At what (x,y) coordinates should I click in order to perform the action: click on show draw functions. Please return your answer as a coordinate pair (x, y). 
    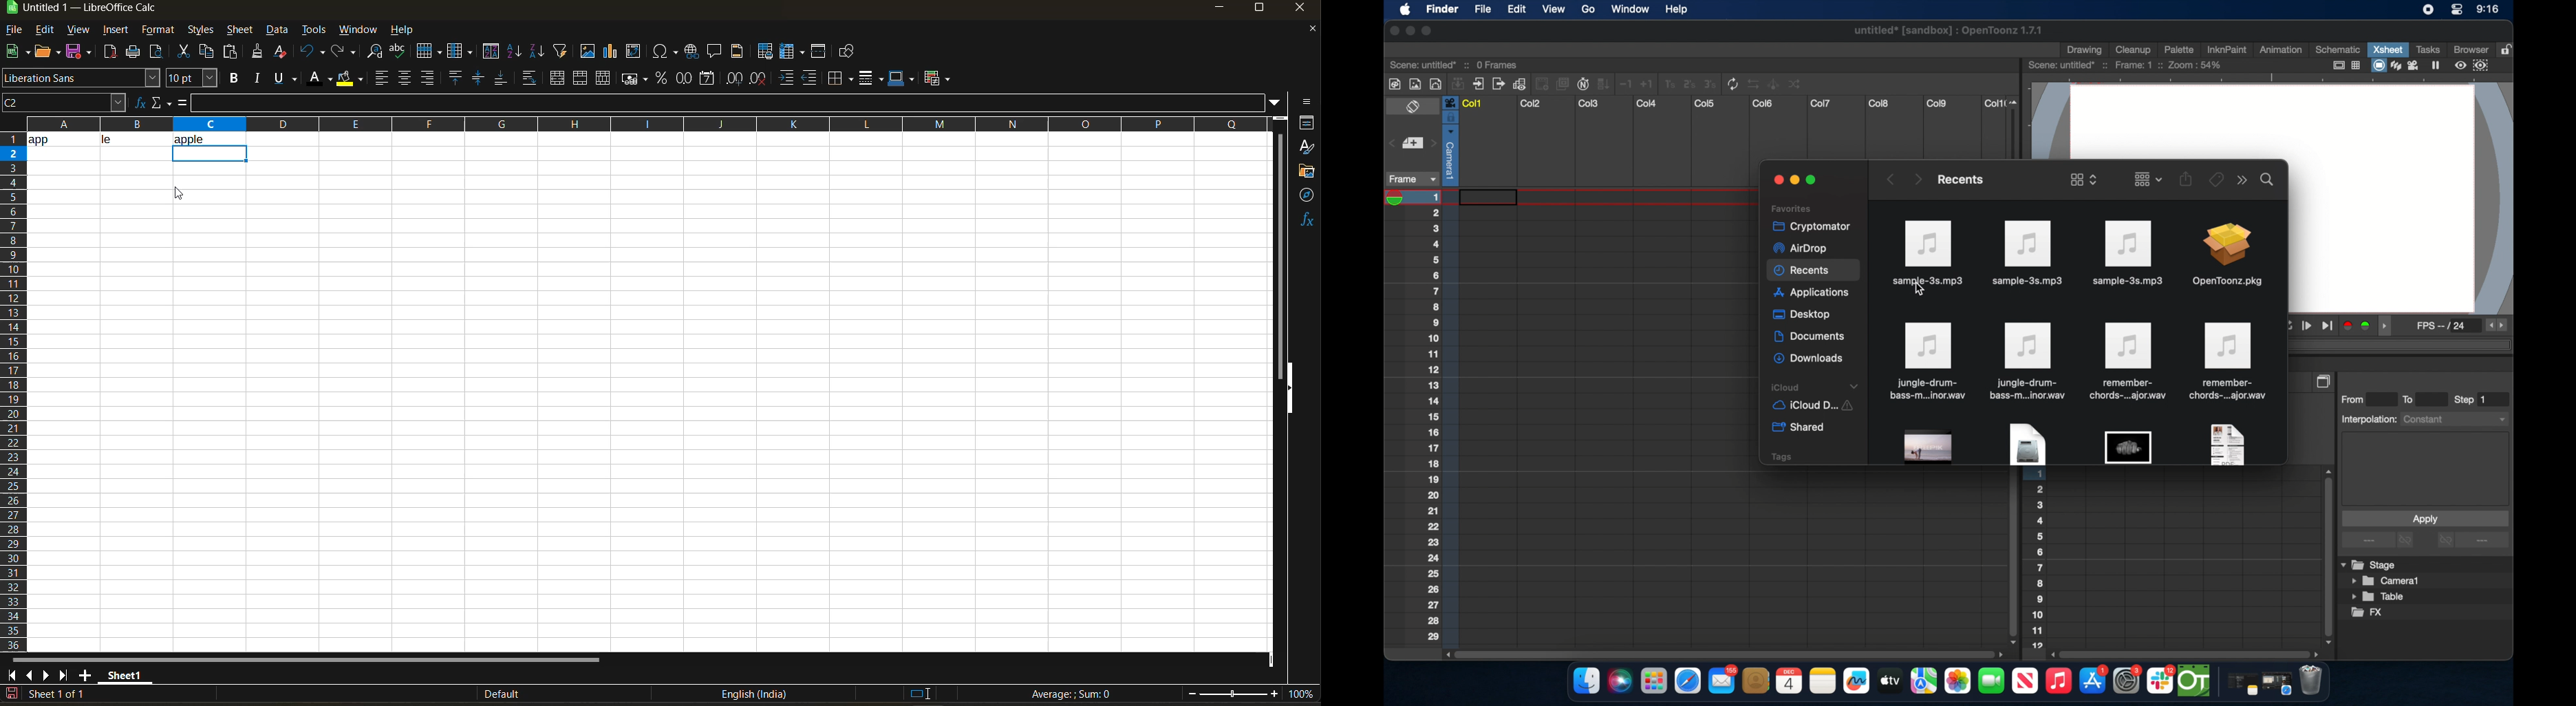
    Looking at the image, I should click on (844, 54).